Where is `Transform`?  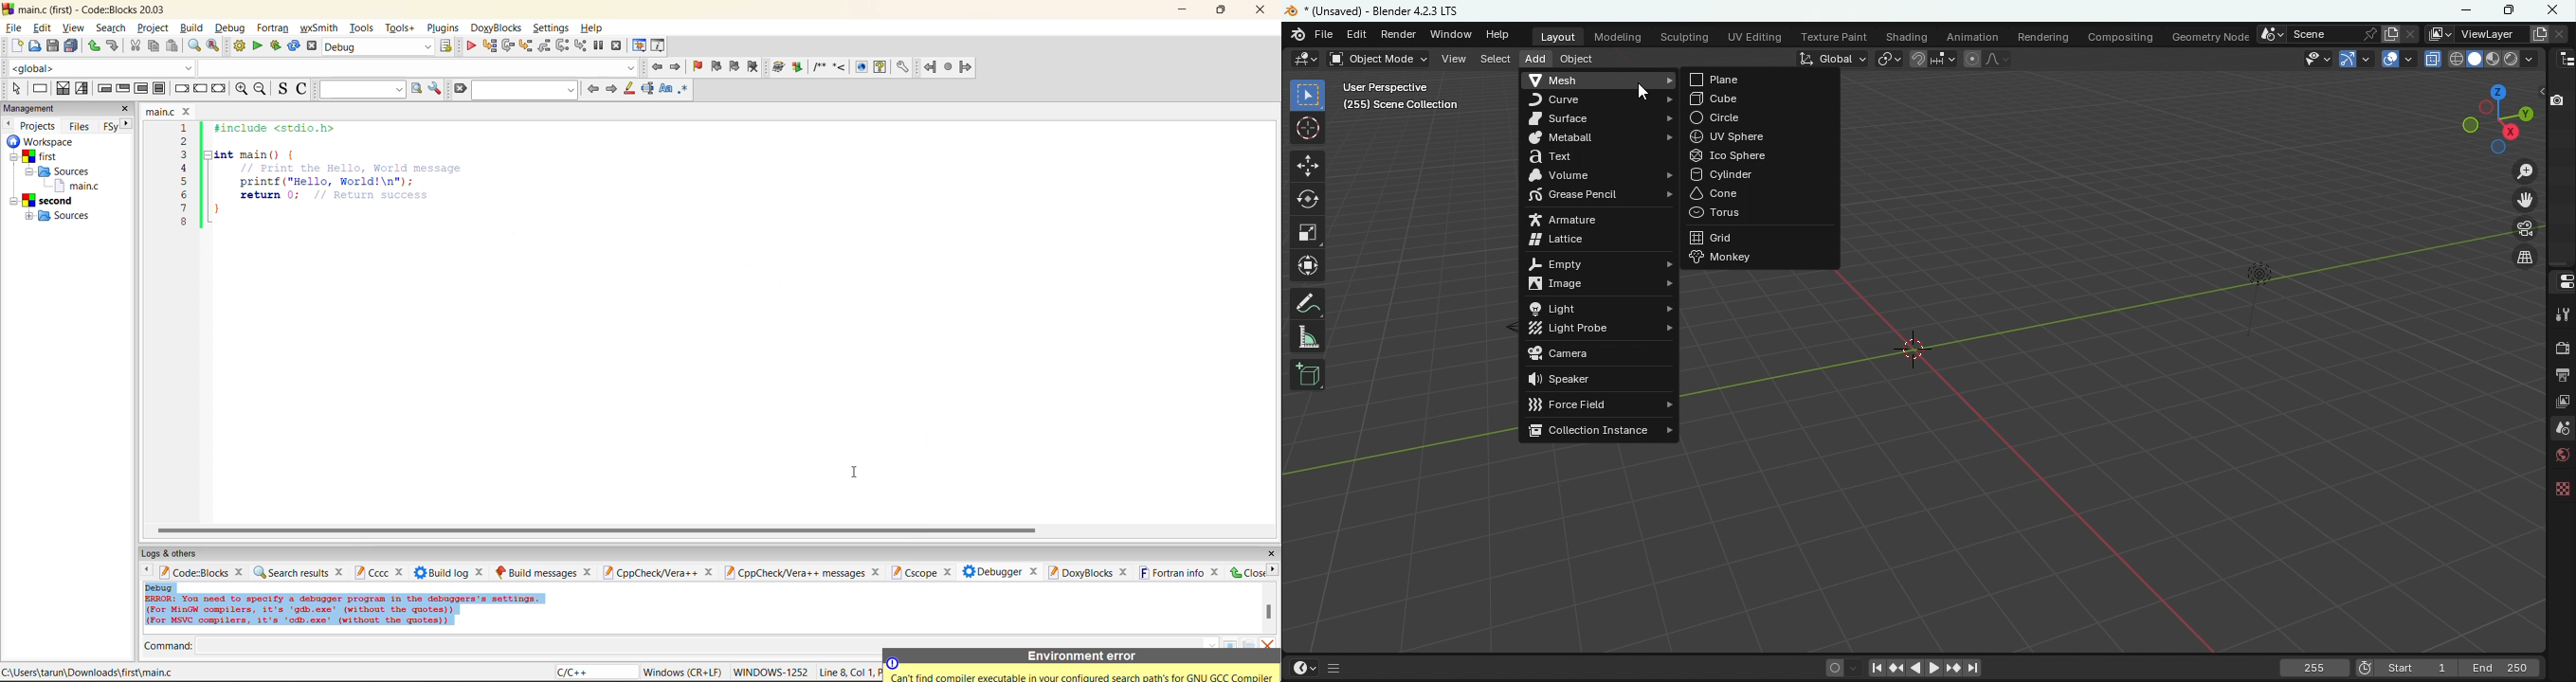 Transform is located at coordinates (1308, 267).